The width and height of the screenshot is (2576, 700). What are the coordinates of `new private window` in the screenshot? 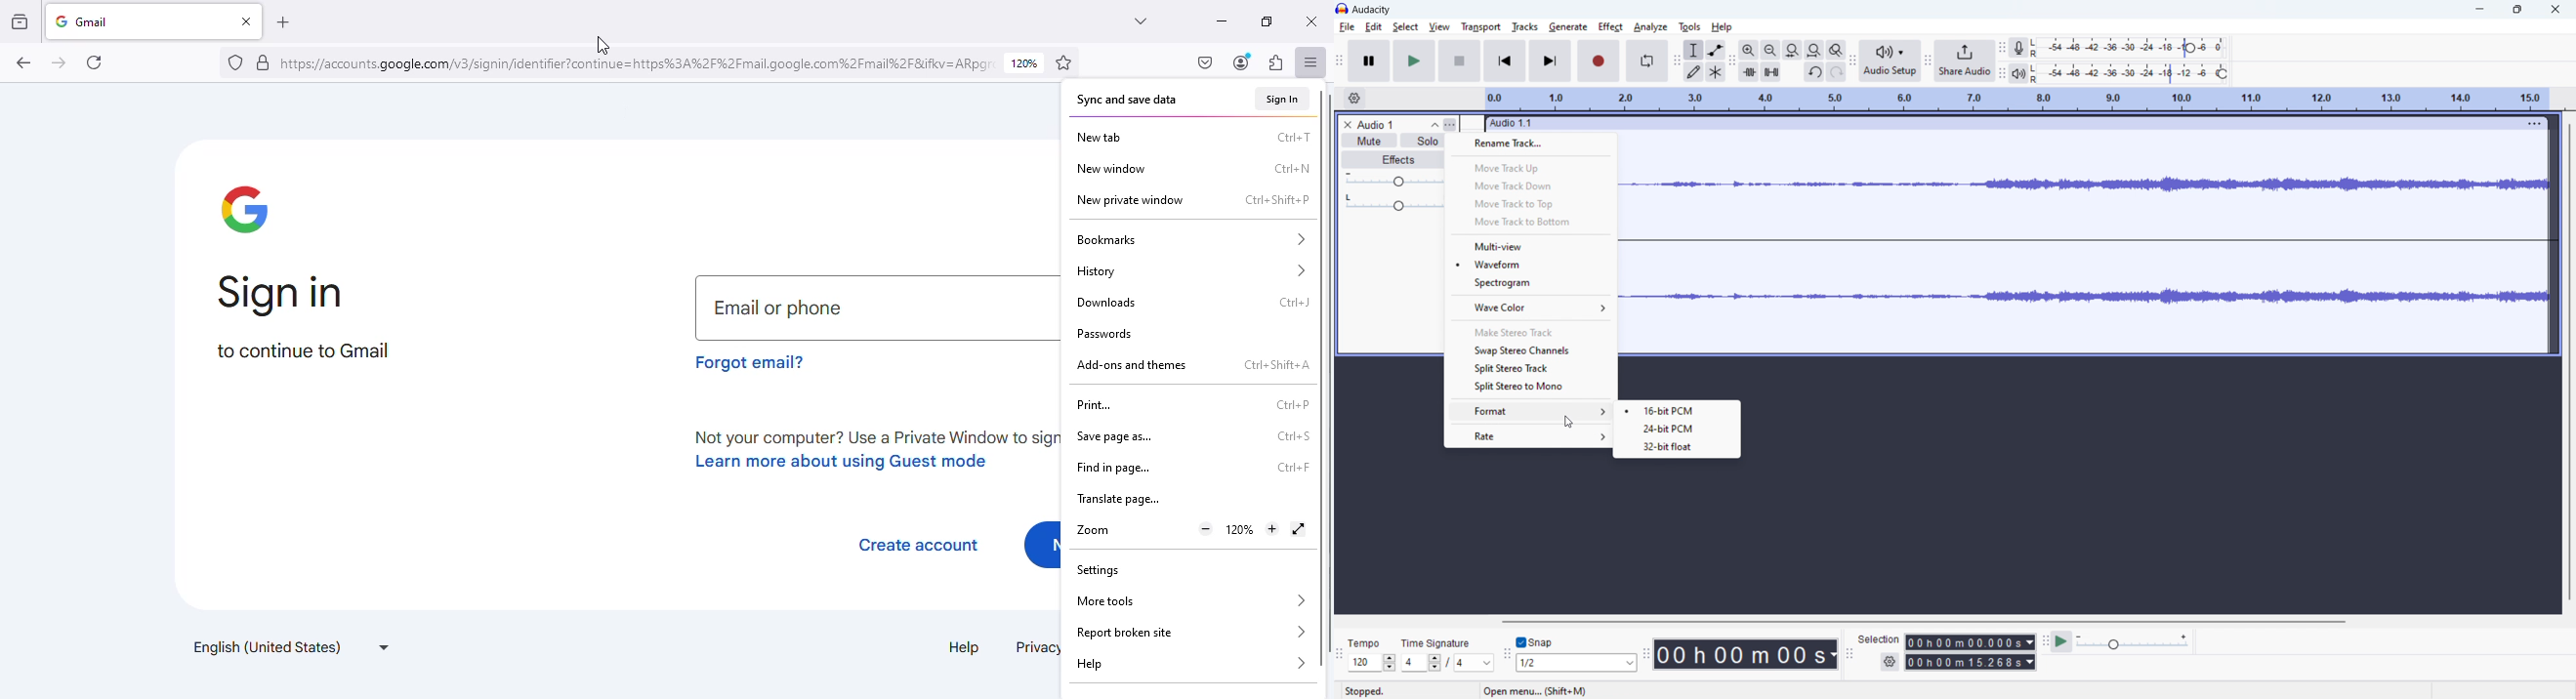 It's located at (1129, 201).